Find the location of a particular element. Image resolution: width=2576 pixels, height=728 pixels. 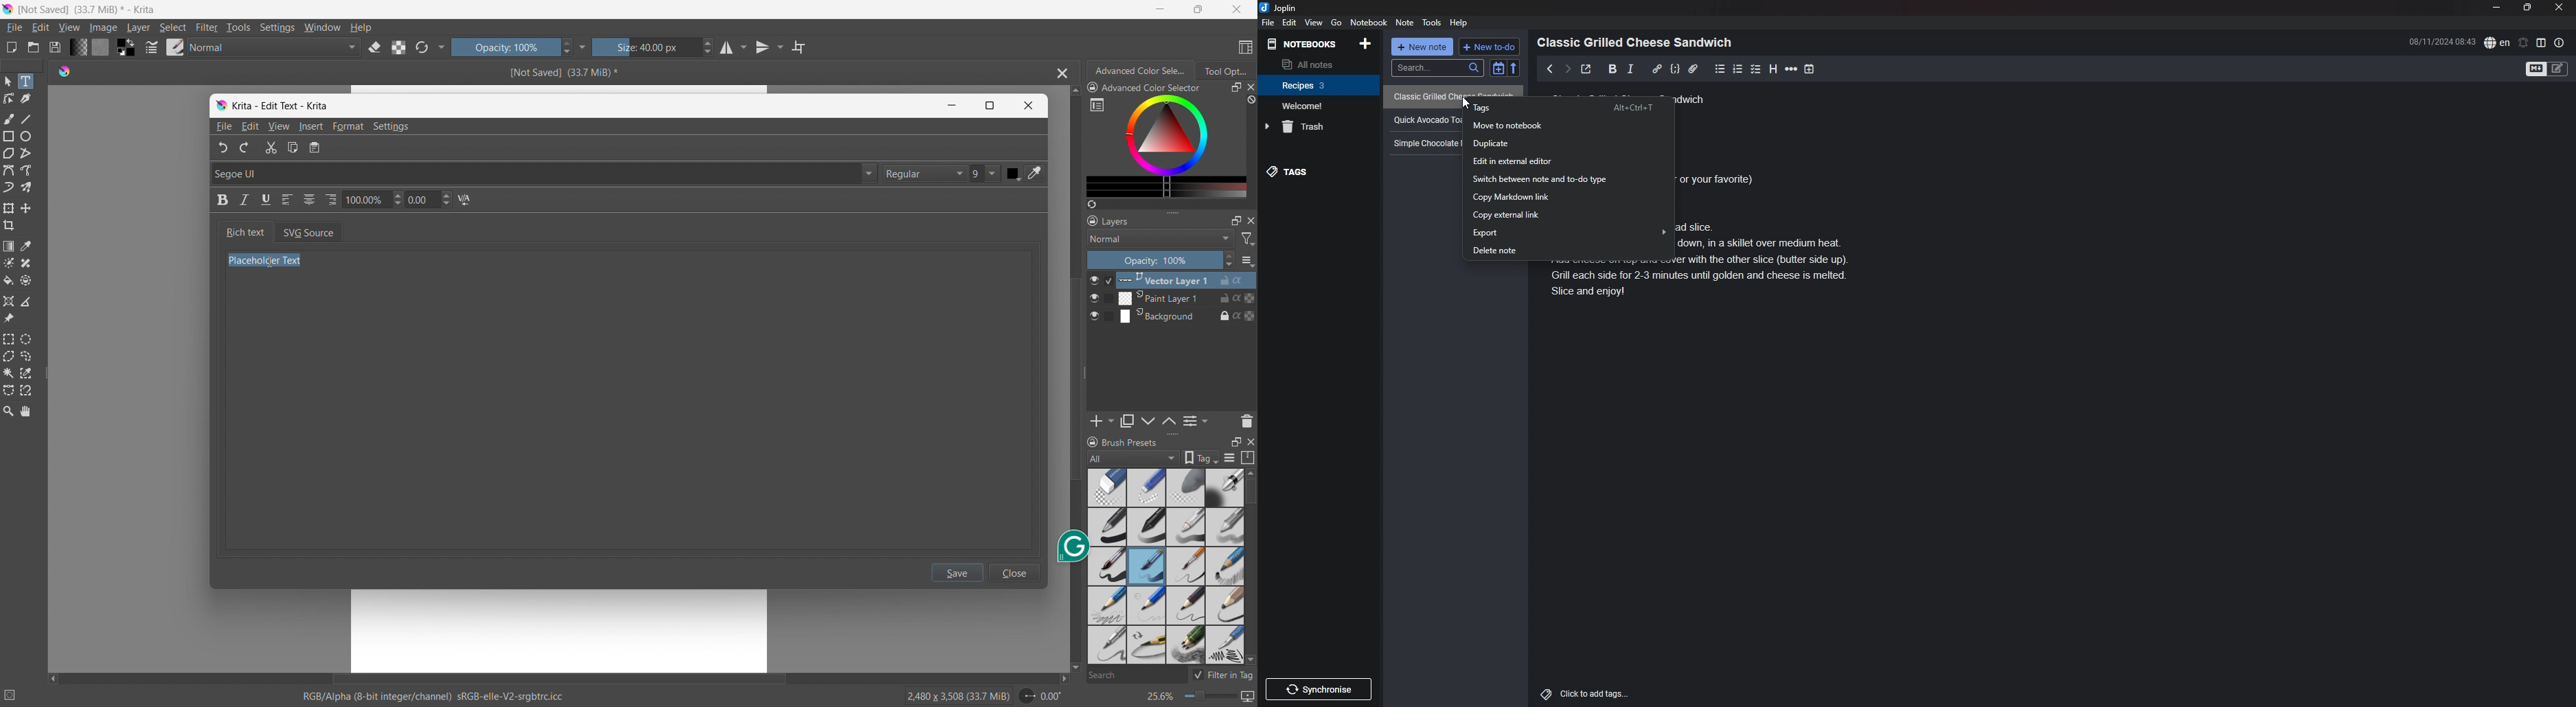

align right is located at coordinates (331, 199).